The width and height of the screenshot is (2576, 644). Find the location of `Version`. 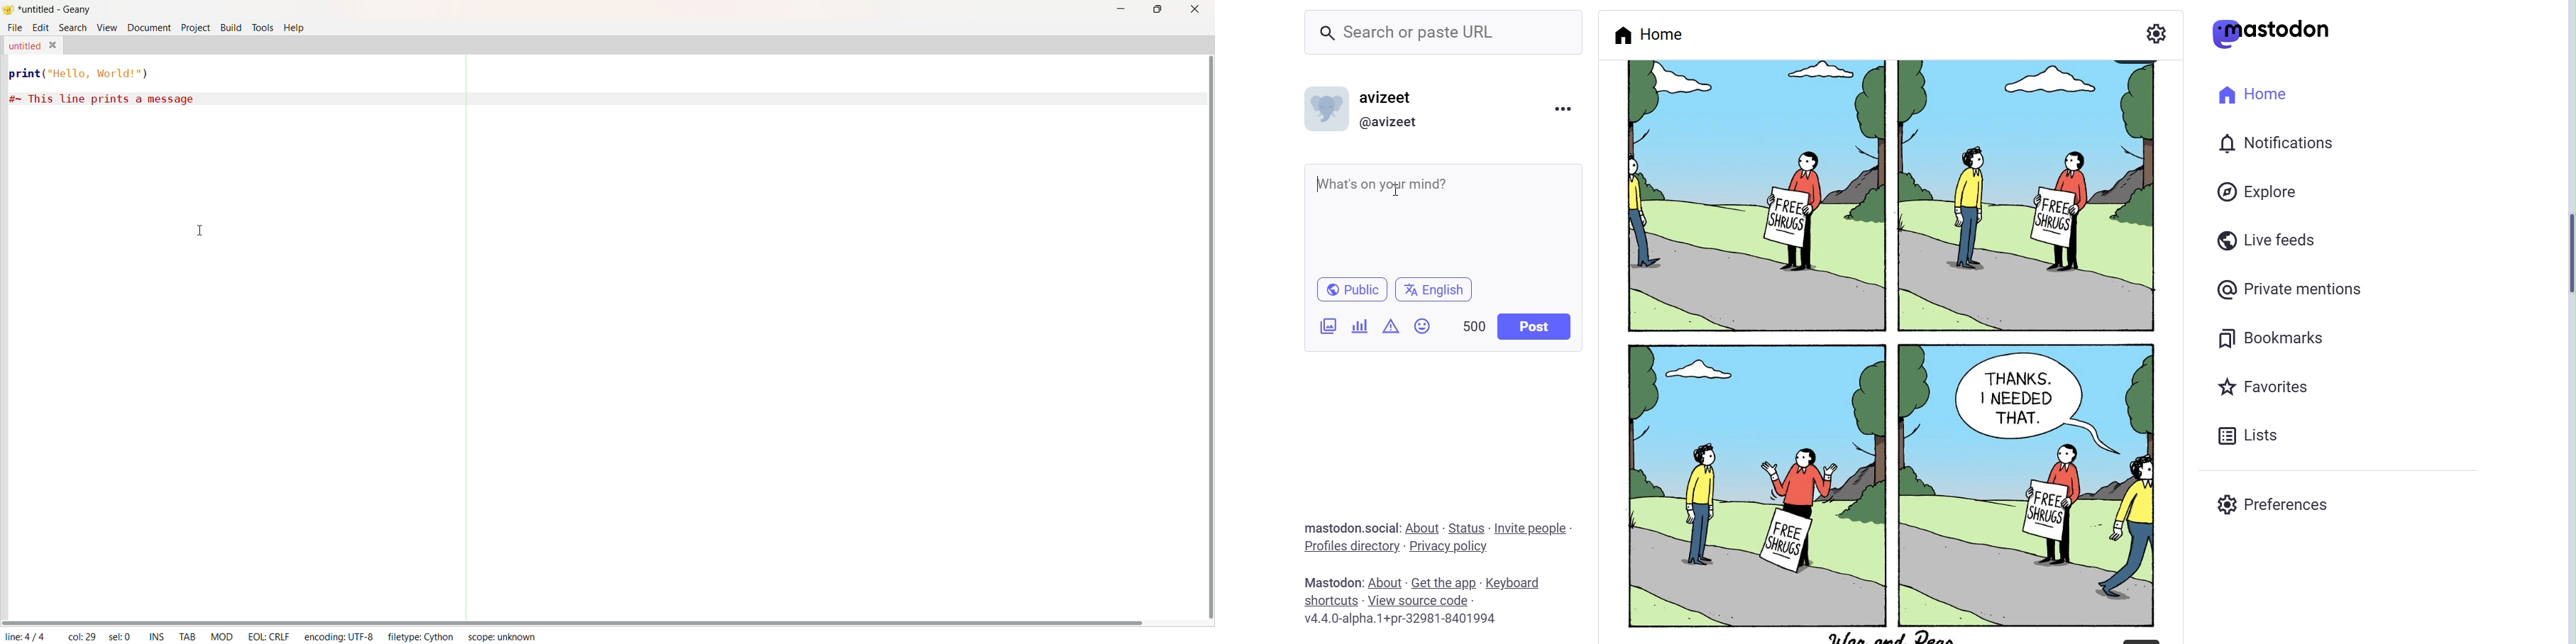

Version is located at coordinates (1399, 620).